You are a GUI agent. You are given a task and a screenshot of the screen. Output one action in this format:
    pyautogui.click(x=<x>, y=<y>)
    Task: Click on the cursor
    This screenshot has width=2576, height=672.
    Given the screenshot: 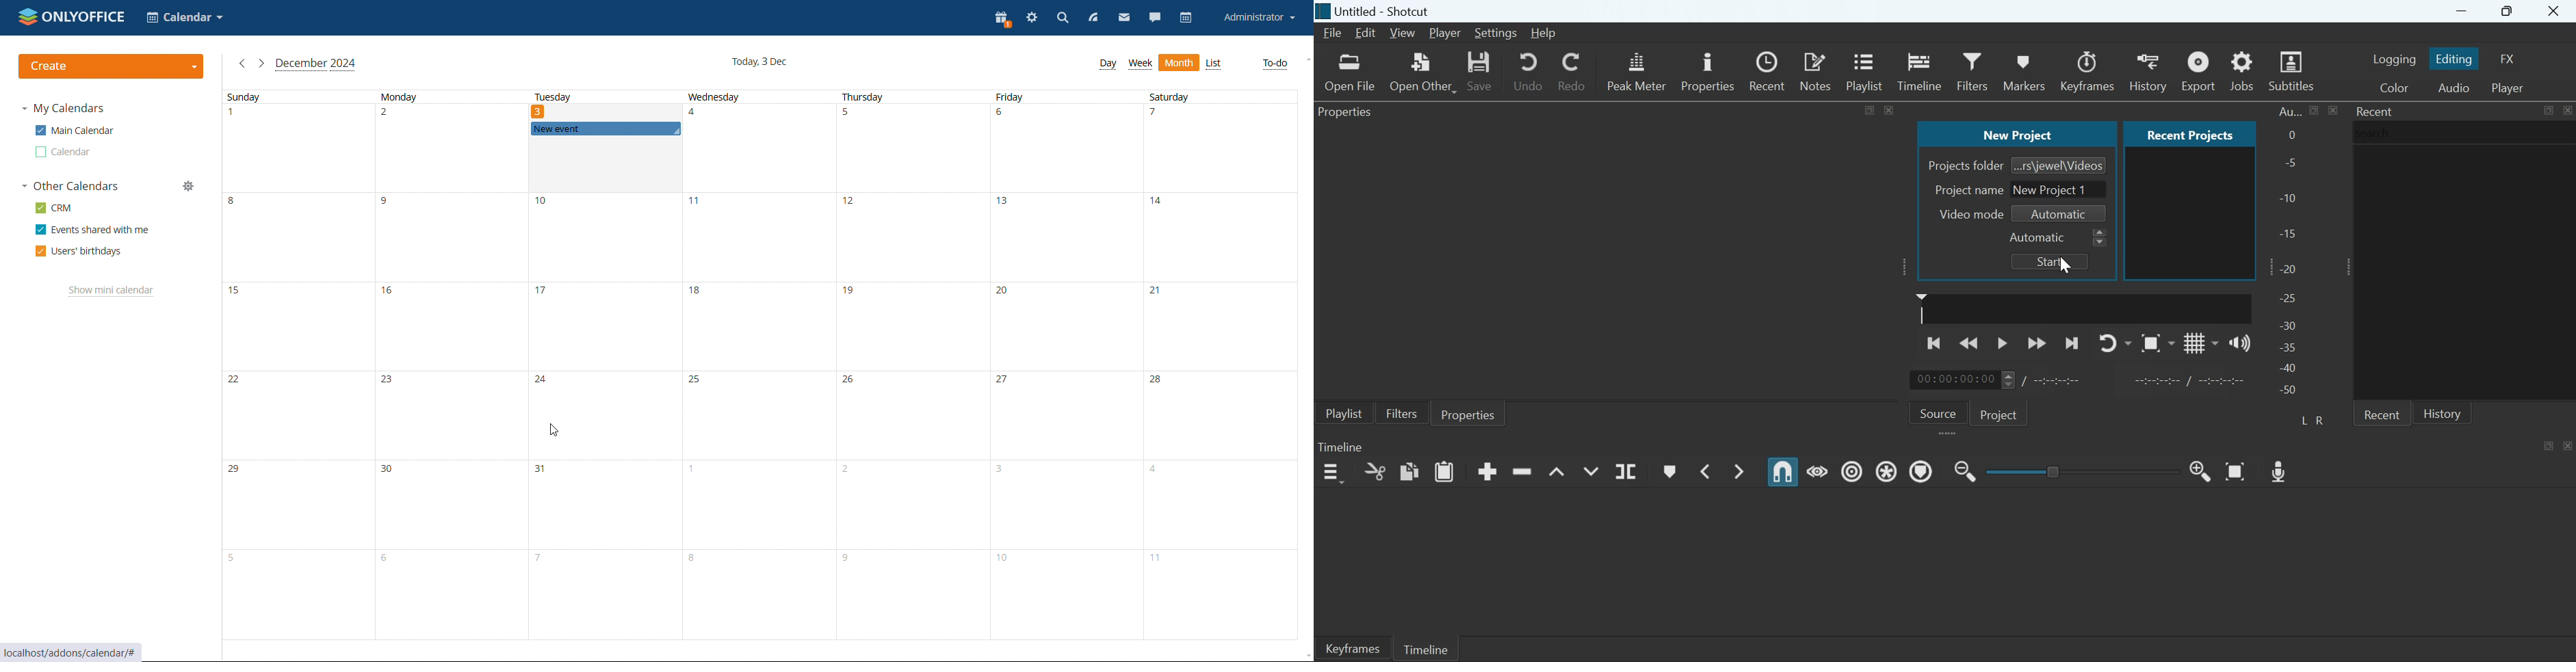 What is the action you would take?
    pyautogui.click(x=553, y=430)
    